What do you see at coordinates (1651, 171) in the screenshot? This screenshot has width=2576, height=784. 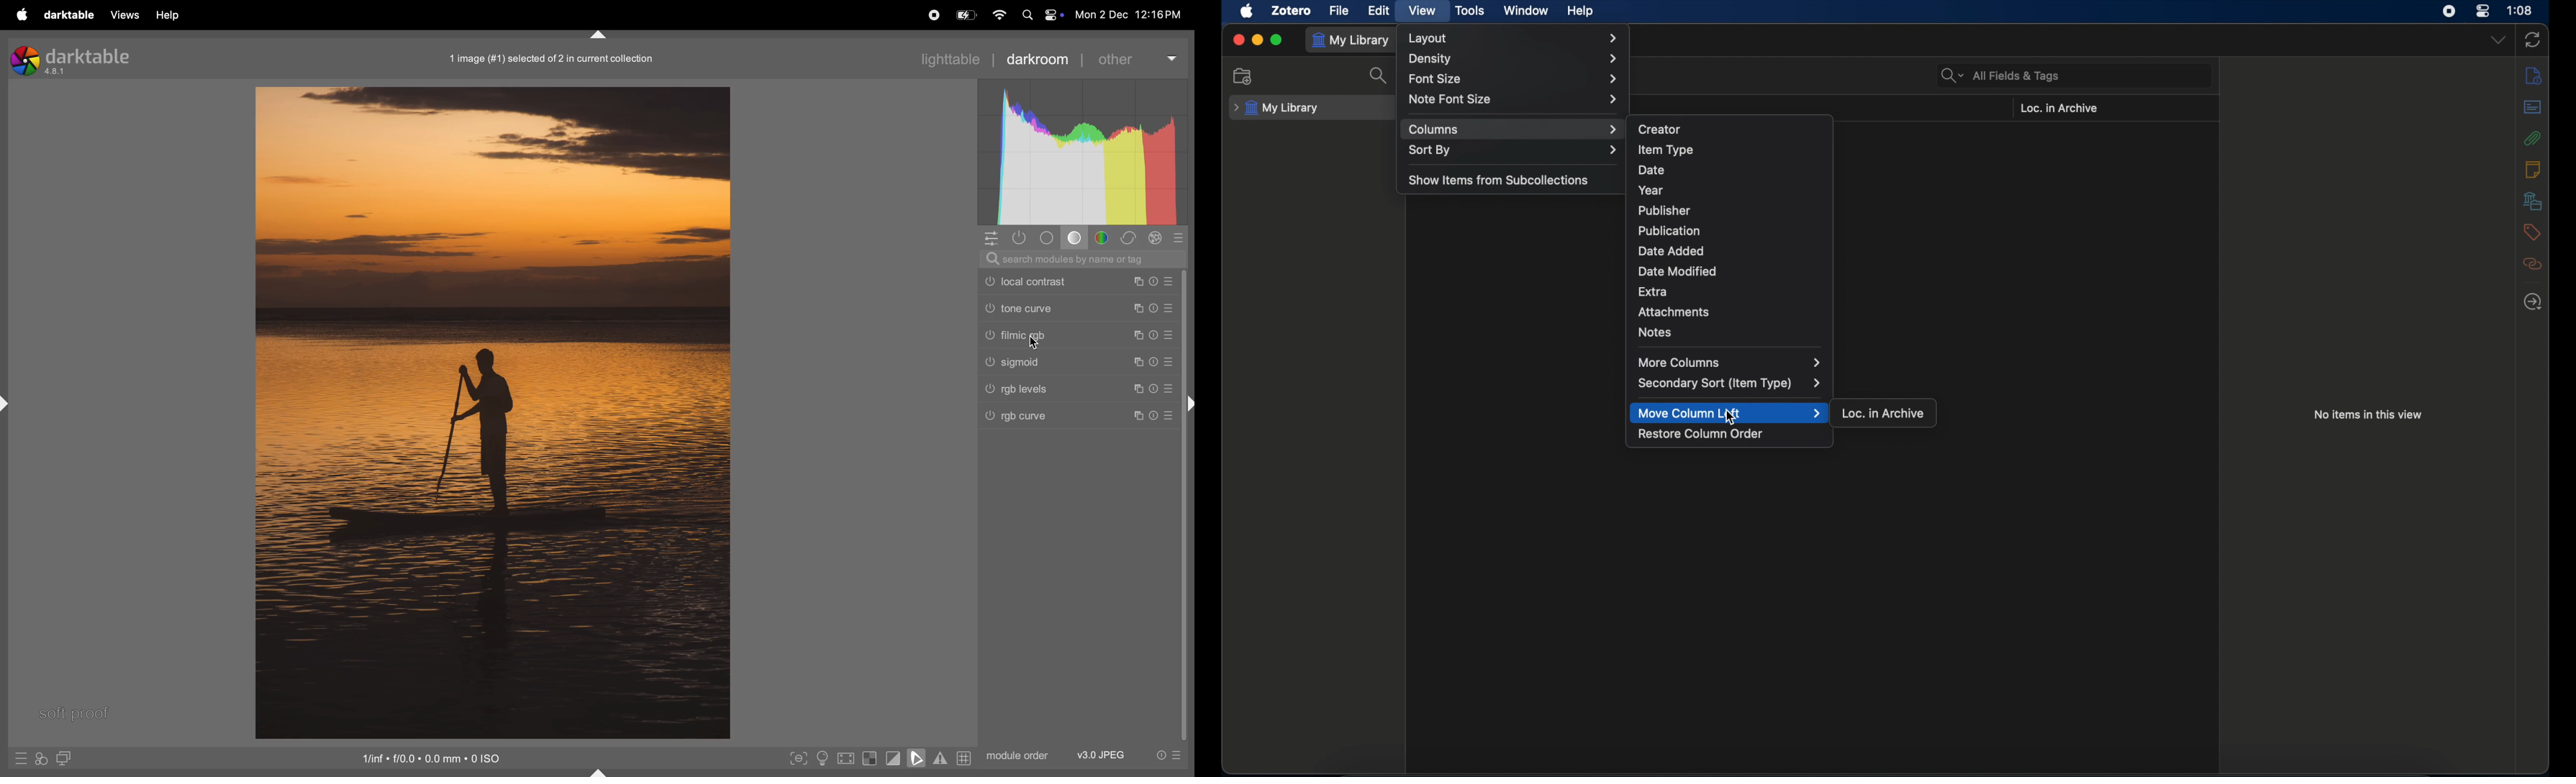 I see `date` at bounding box center [1651, 171].